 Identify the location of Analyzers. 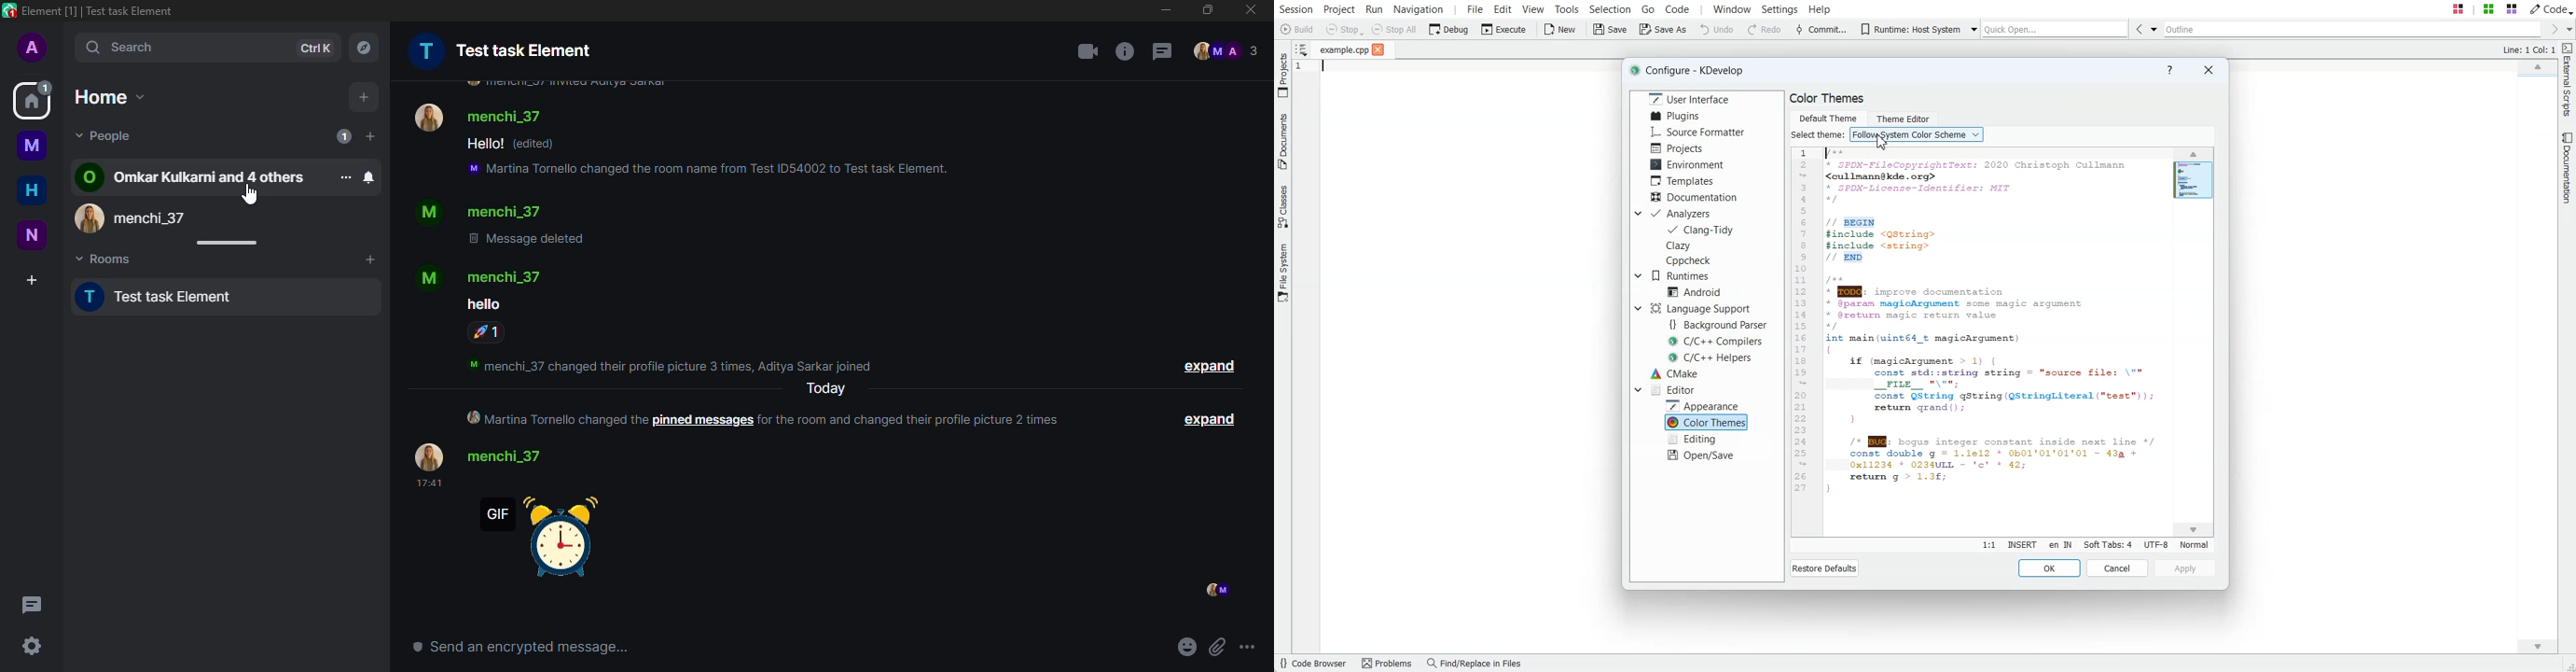
(1684, 213).